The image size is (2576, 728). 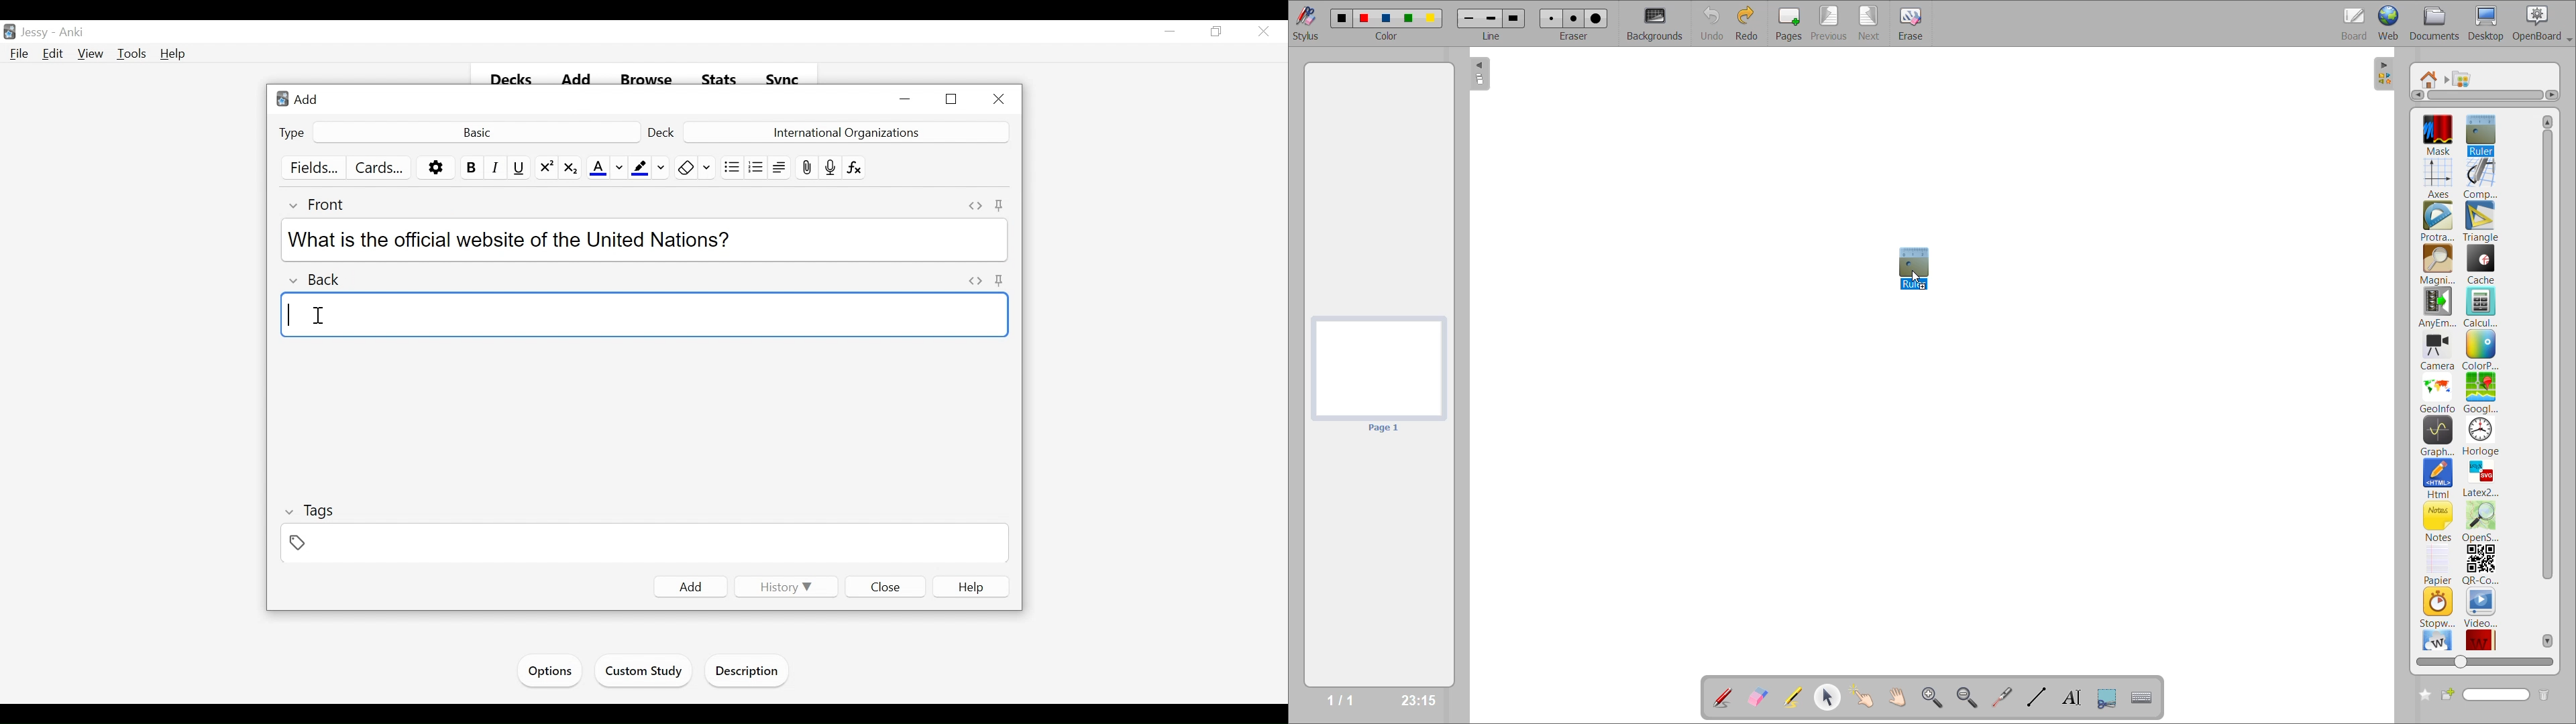 I want to click on minimize, so click(x=1170, y=32).